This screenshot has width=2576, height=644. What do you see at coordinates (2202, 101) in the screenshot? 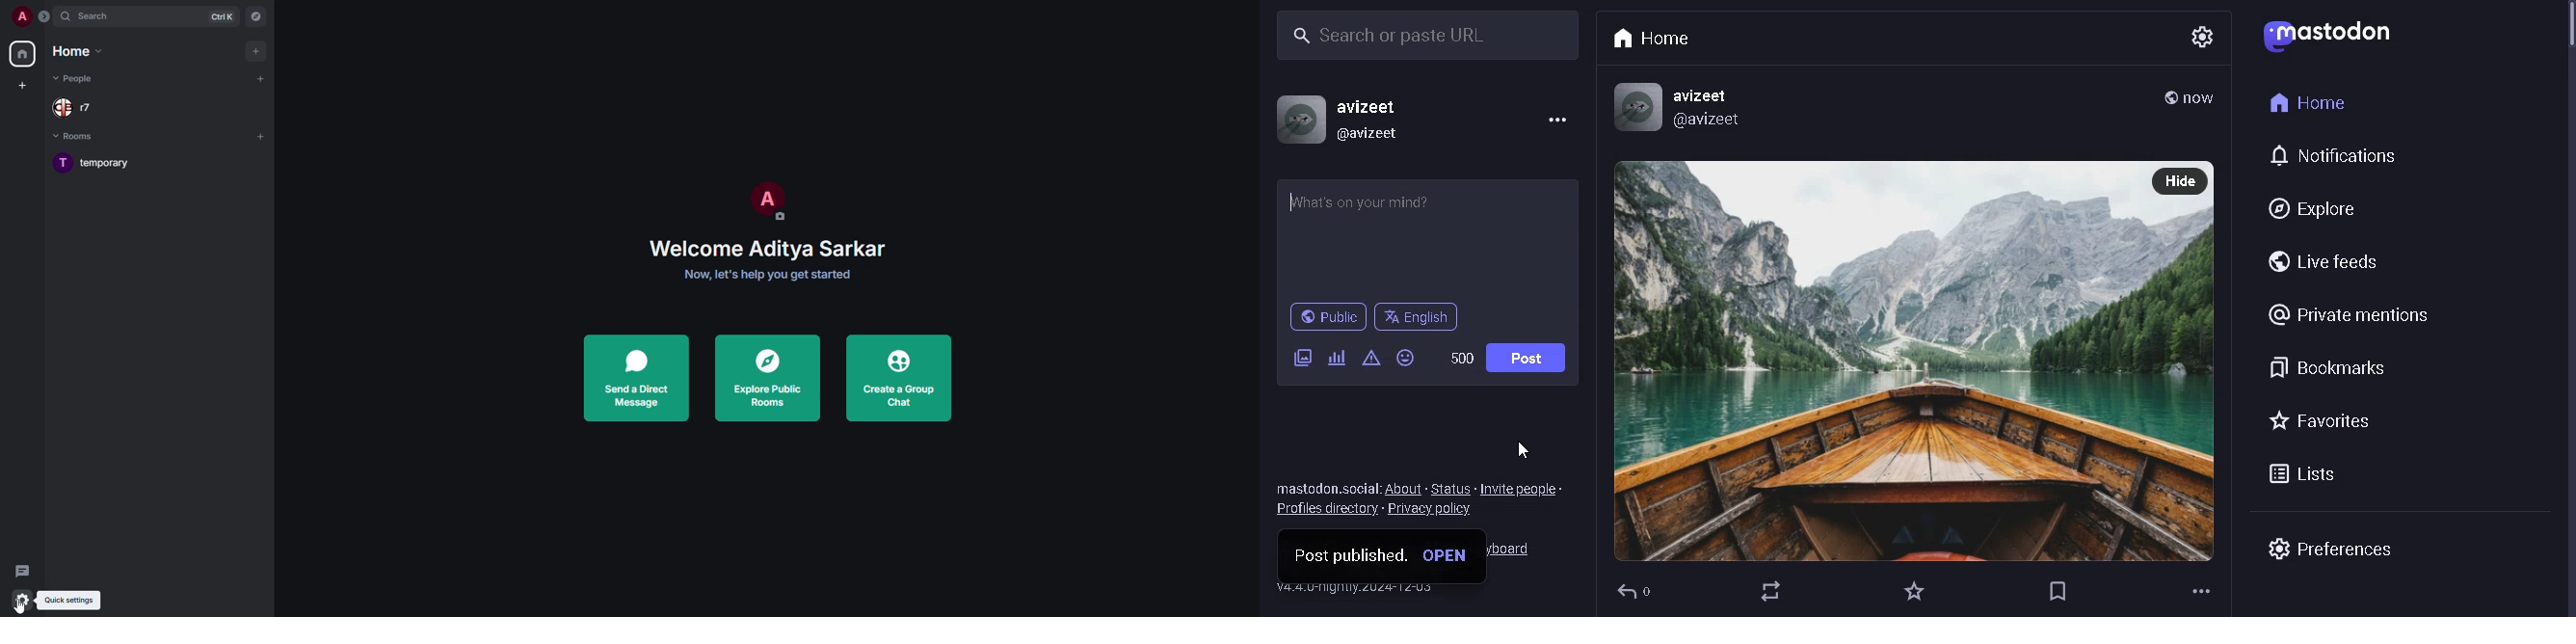
I see `time posted` at bounding box center [2202, 101].